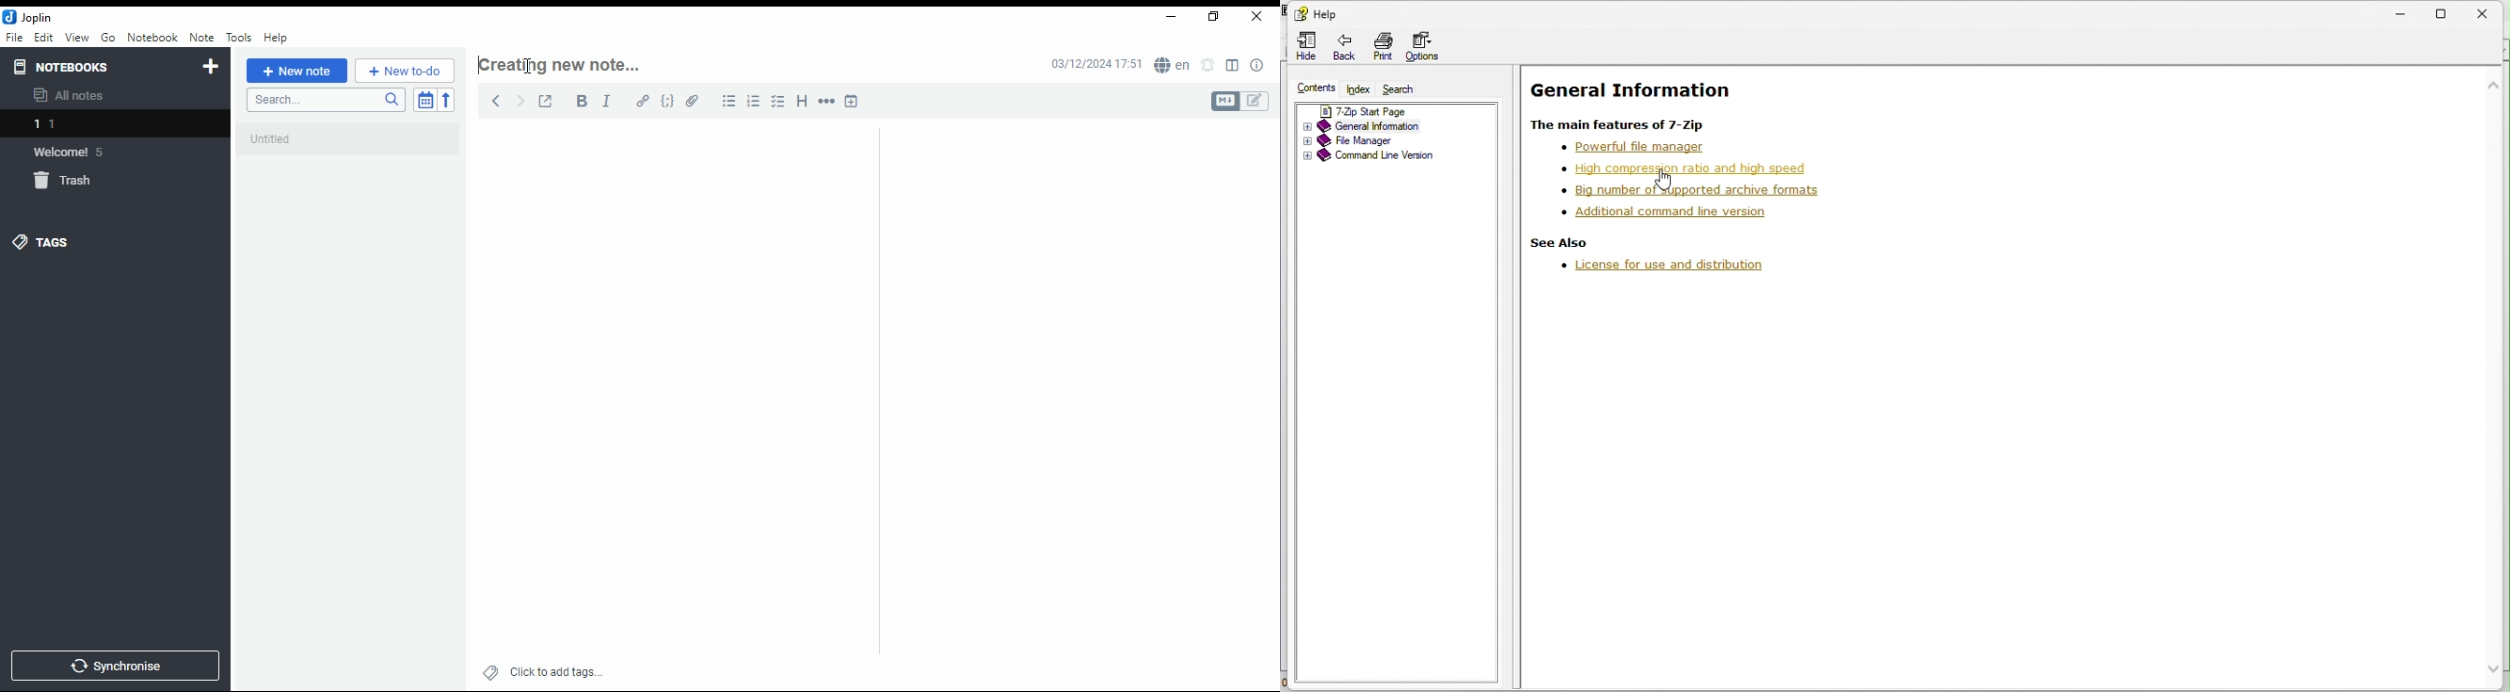 This screenshot has height=700, width=2520. I want to click on toggle external editing, so click(545, 99).